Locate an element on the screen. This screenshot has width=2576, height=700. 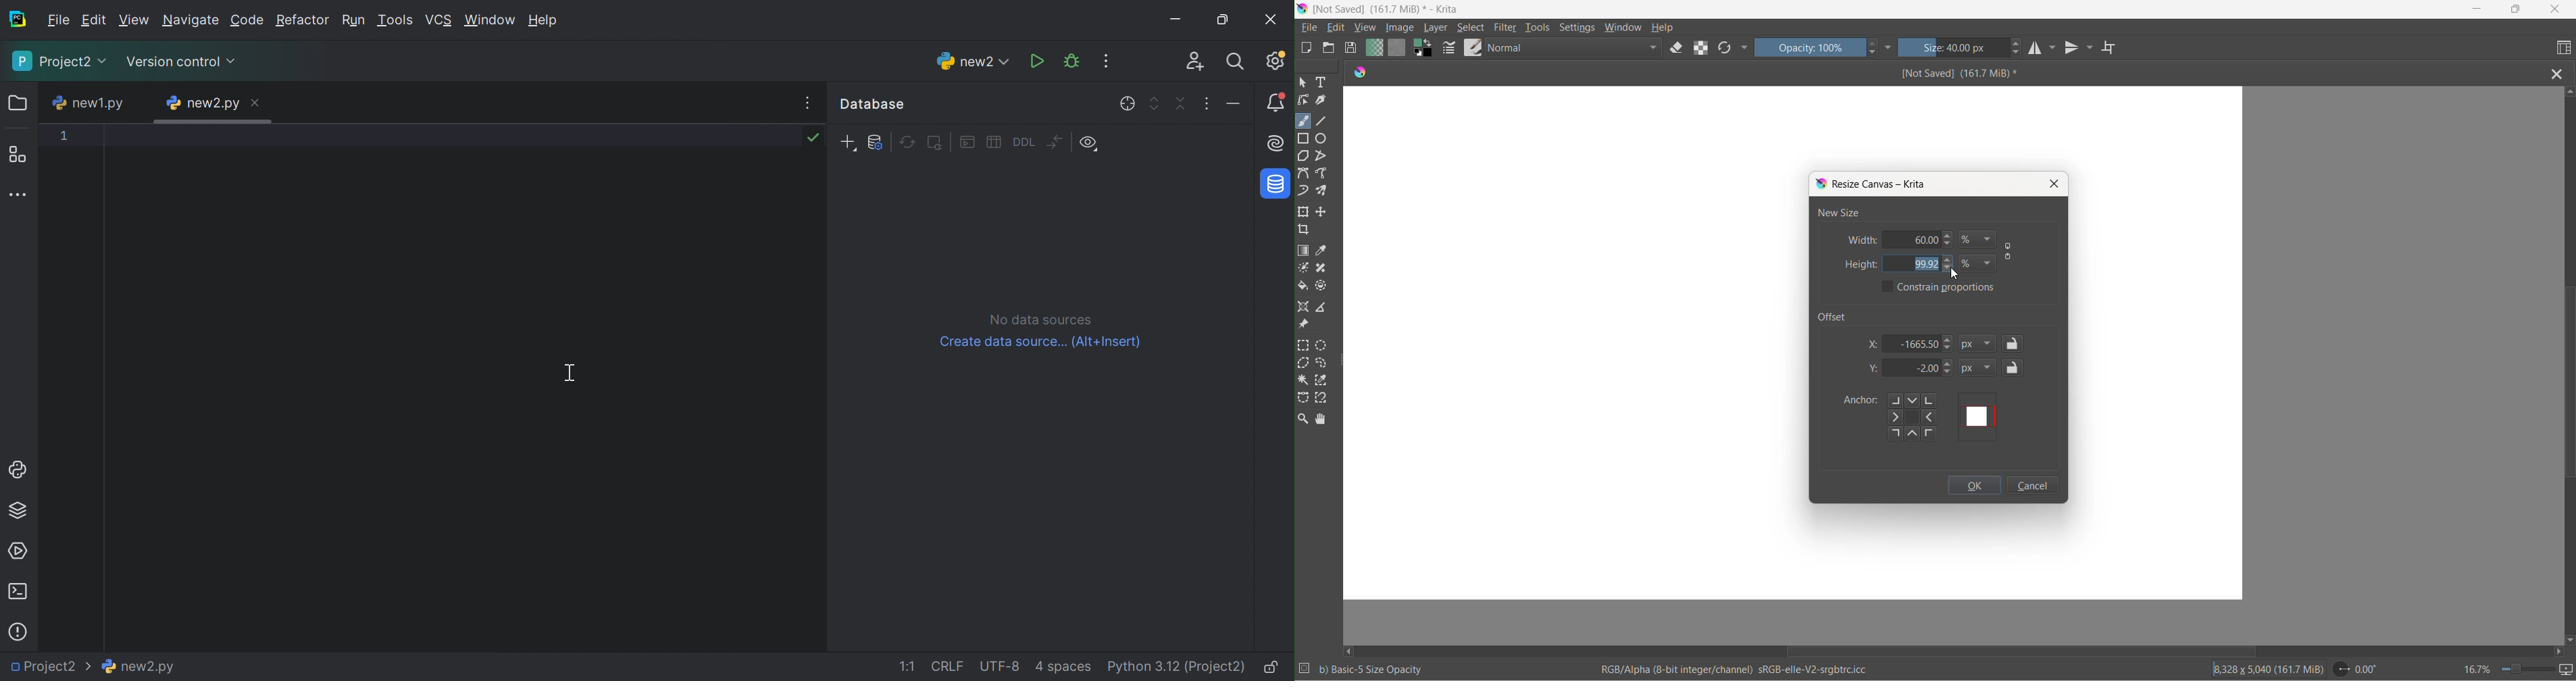
constant proportions checkbox is located at coordinates (1889, 288).